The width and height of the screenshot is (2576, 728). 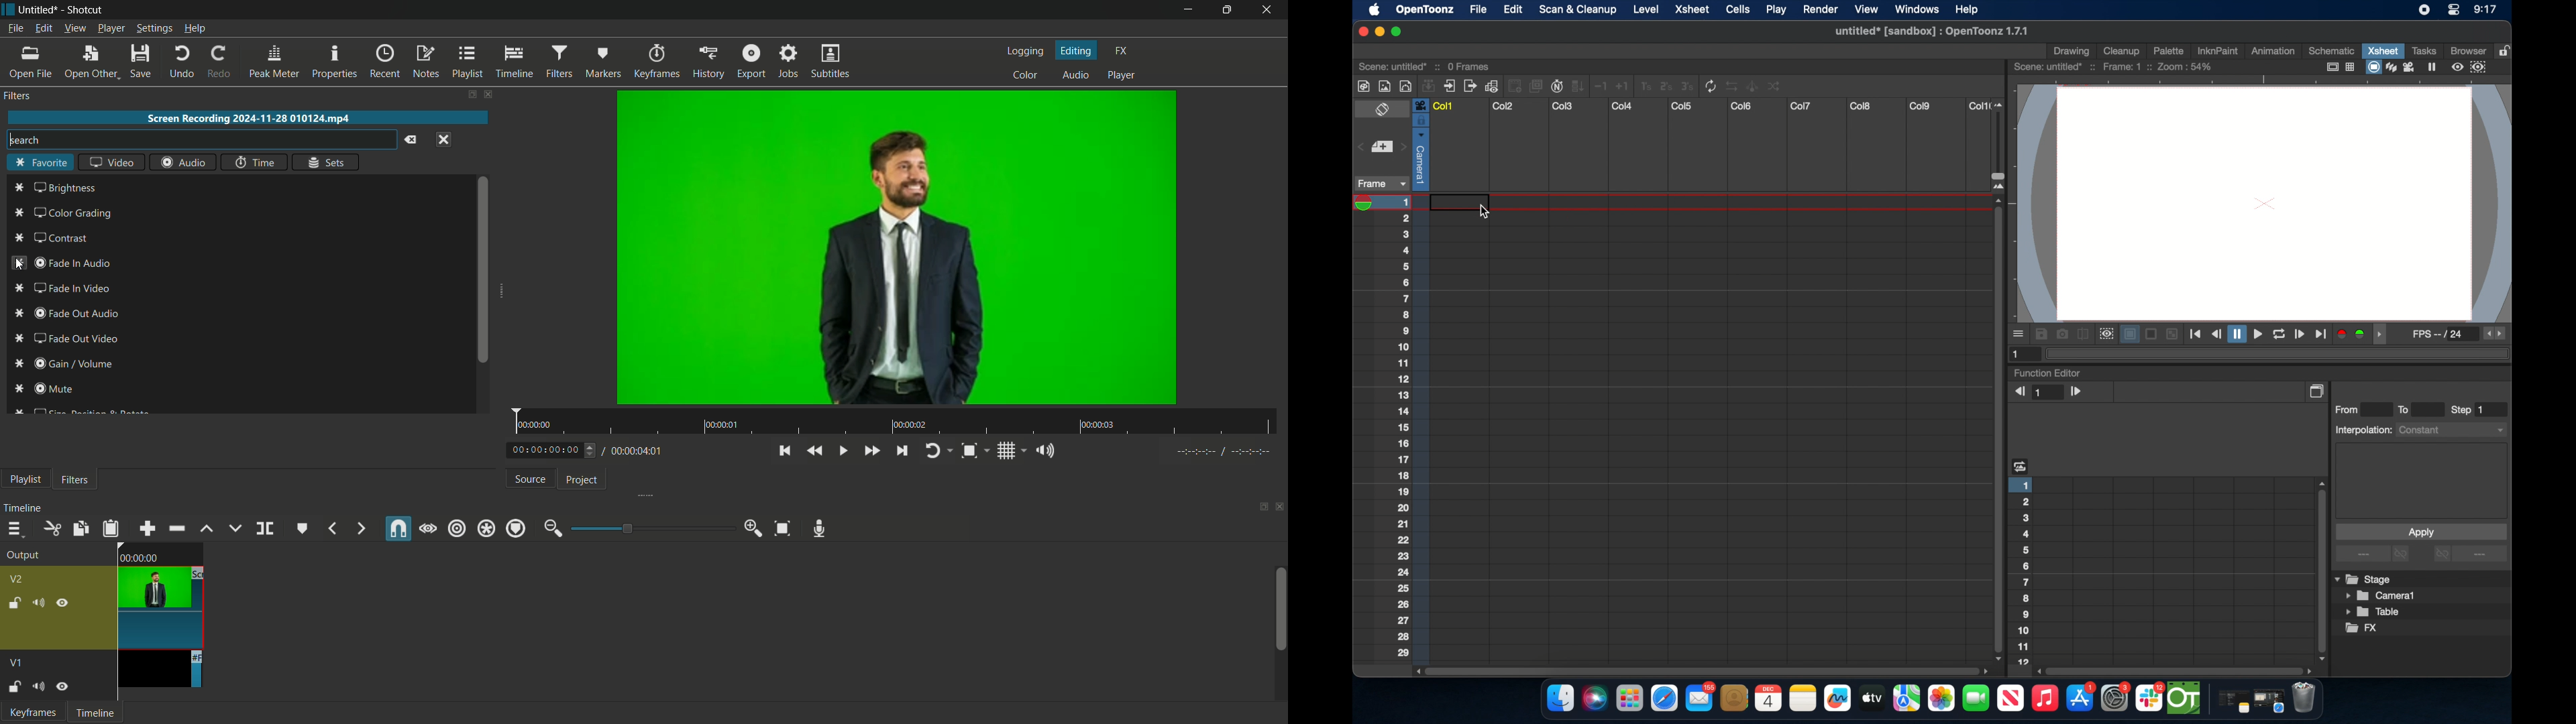 I want to click on change layout, so click(x=470, y=94).